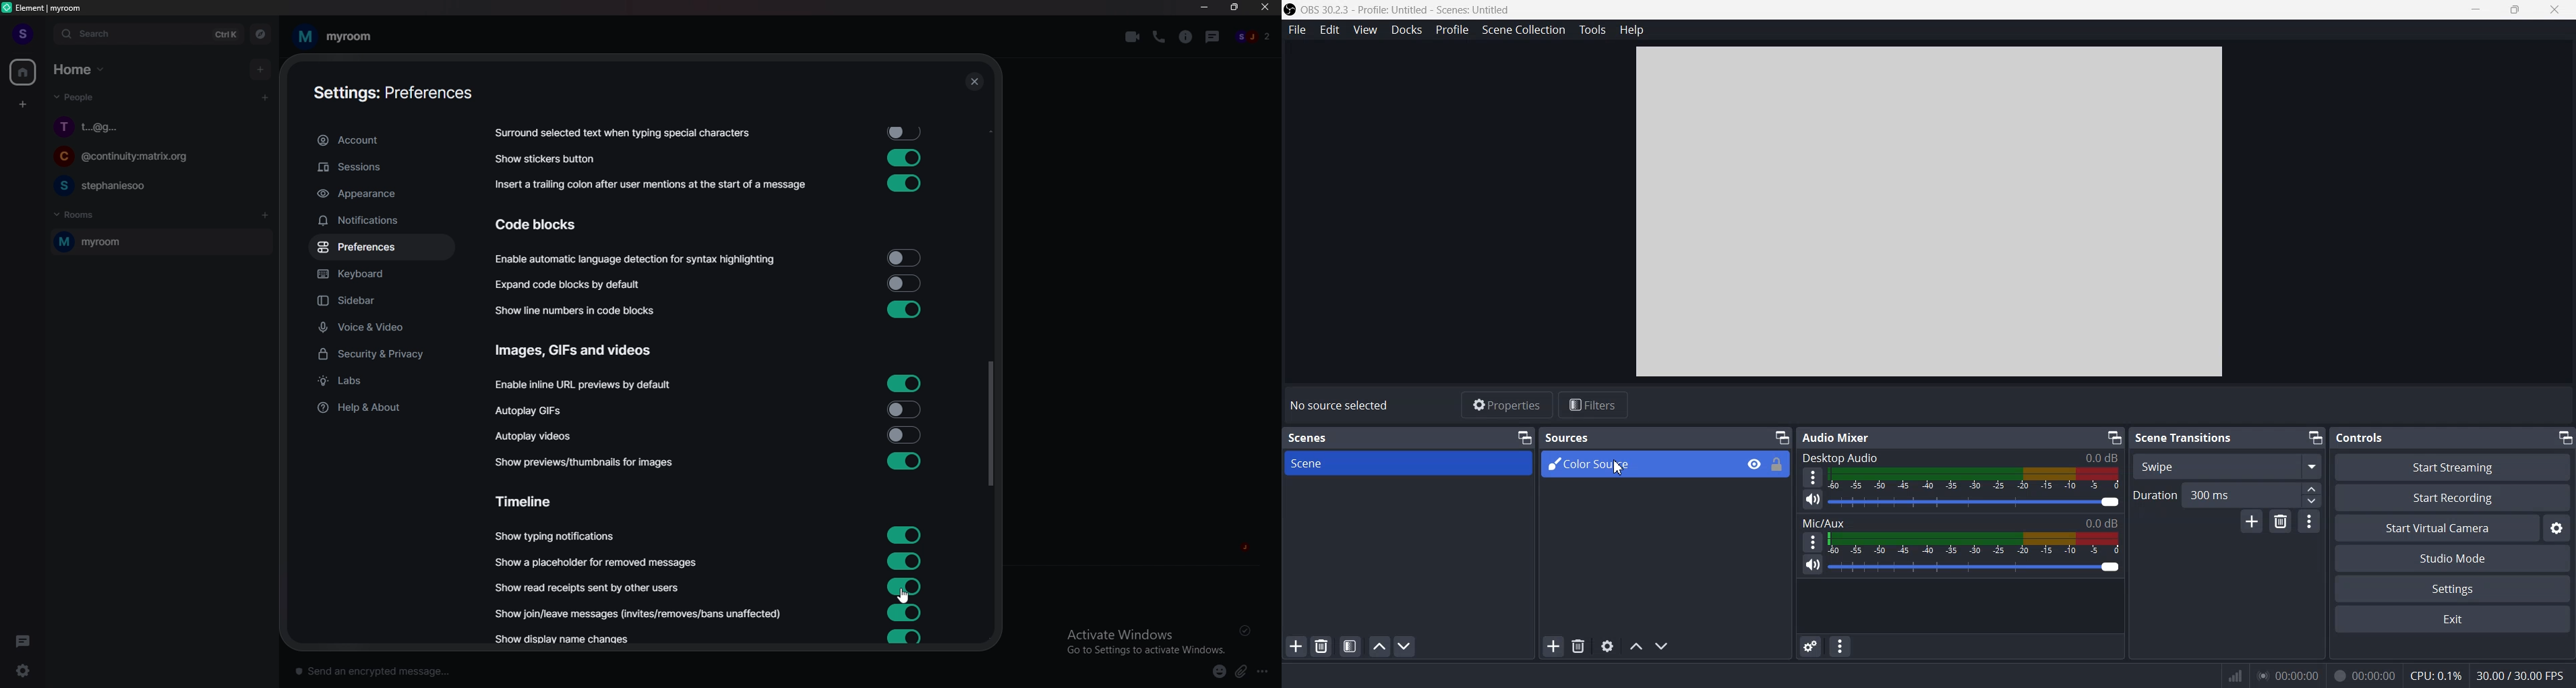  I want to click on Volume Indicator, so click(1977, 480).